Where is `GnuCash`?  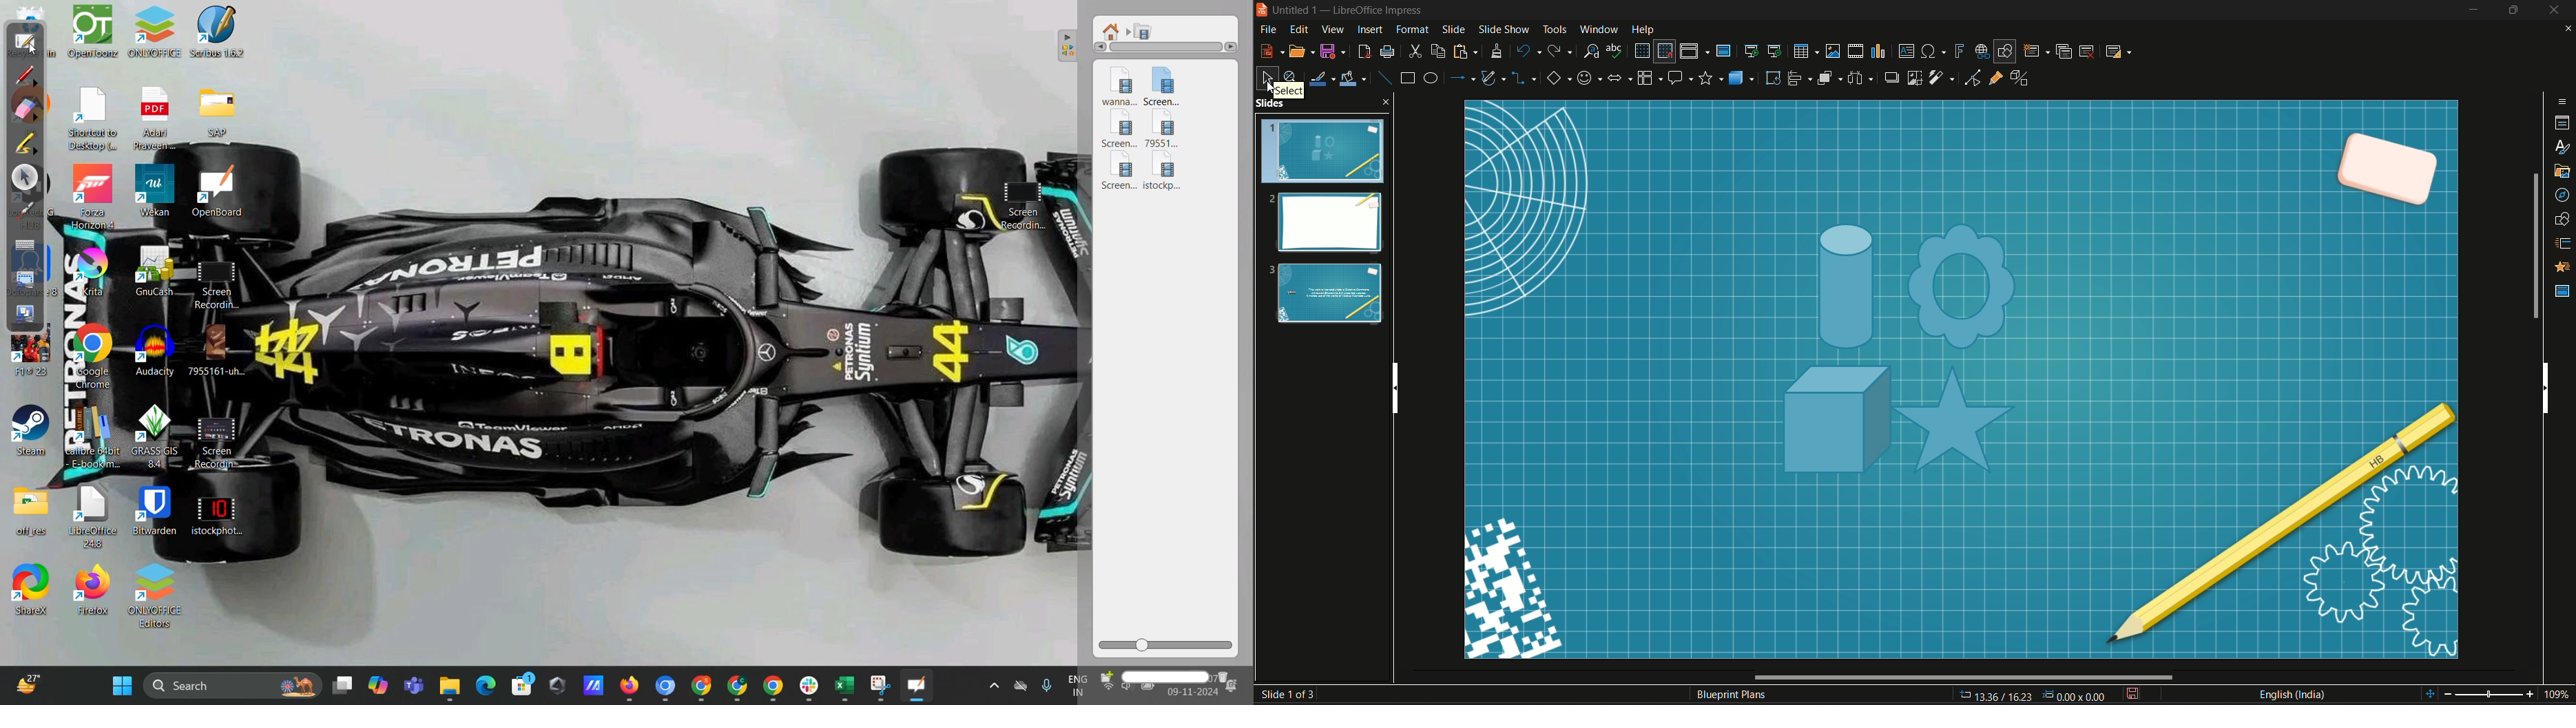 GnuCash is located at coordinates (156, 272).